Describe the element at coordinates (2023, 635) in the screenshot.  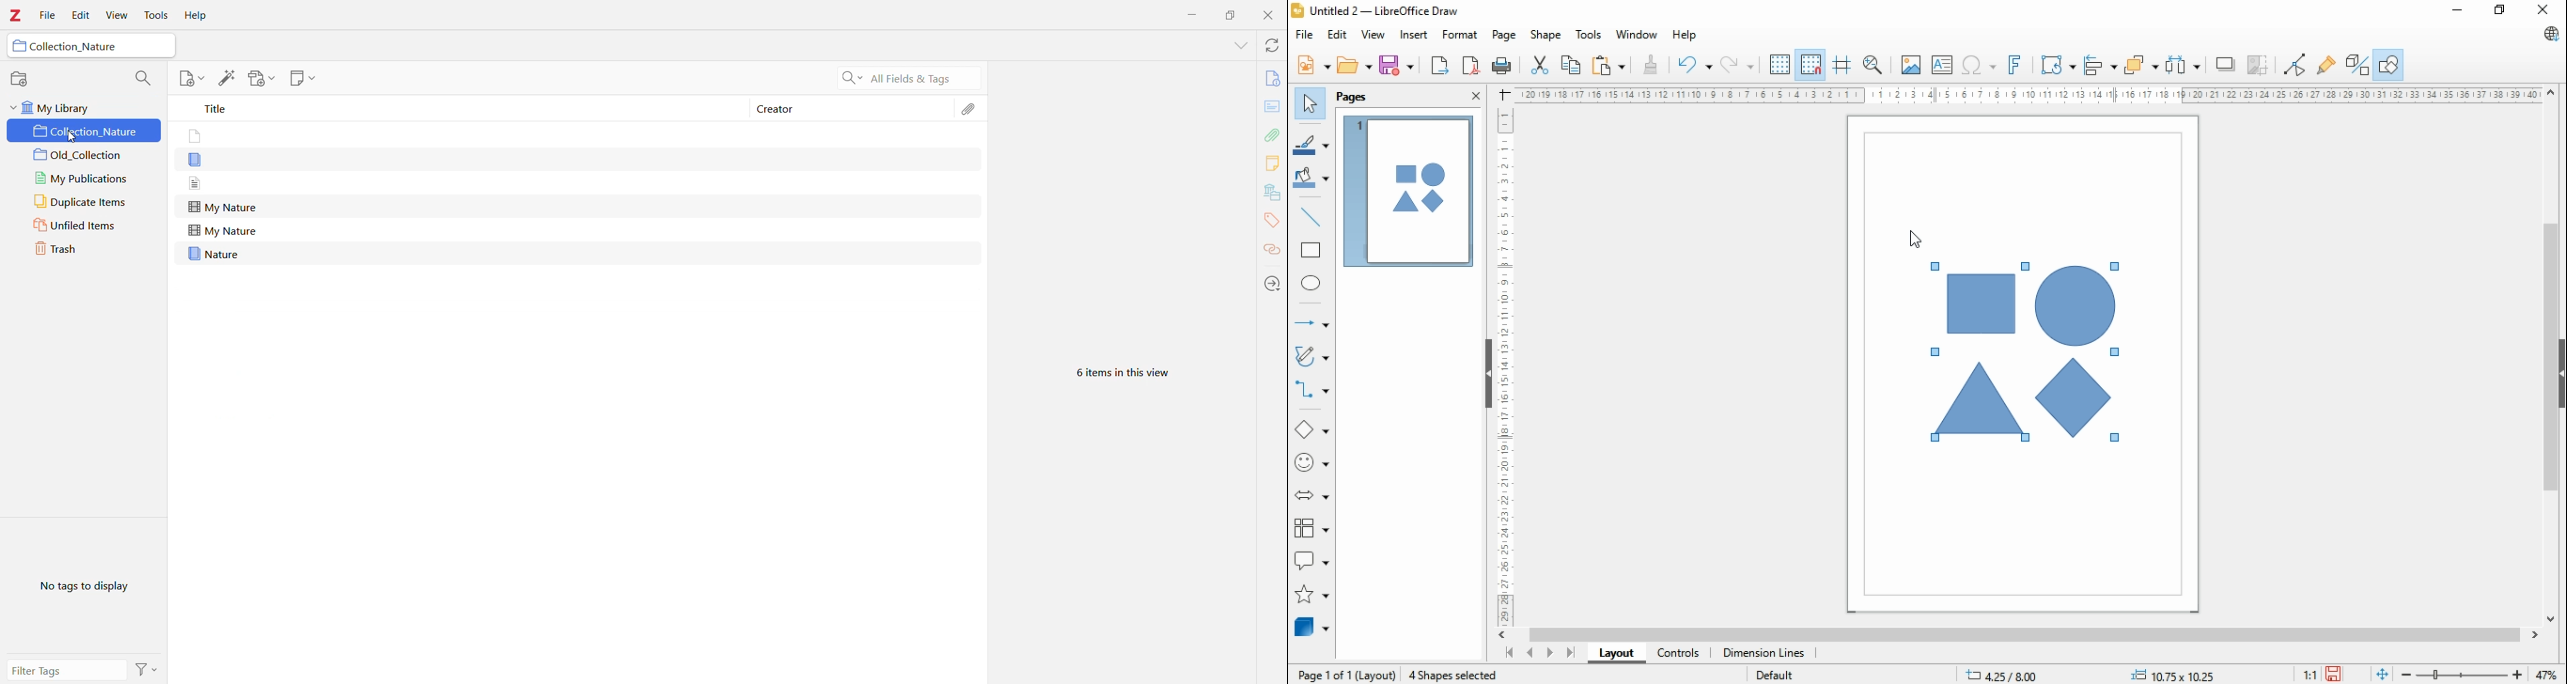
I see `scroll bar` at that location.